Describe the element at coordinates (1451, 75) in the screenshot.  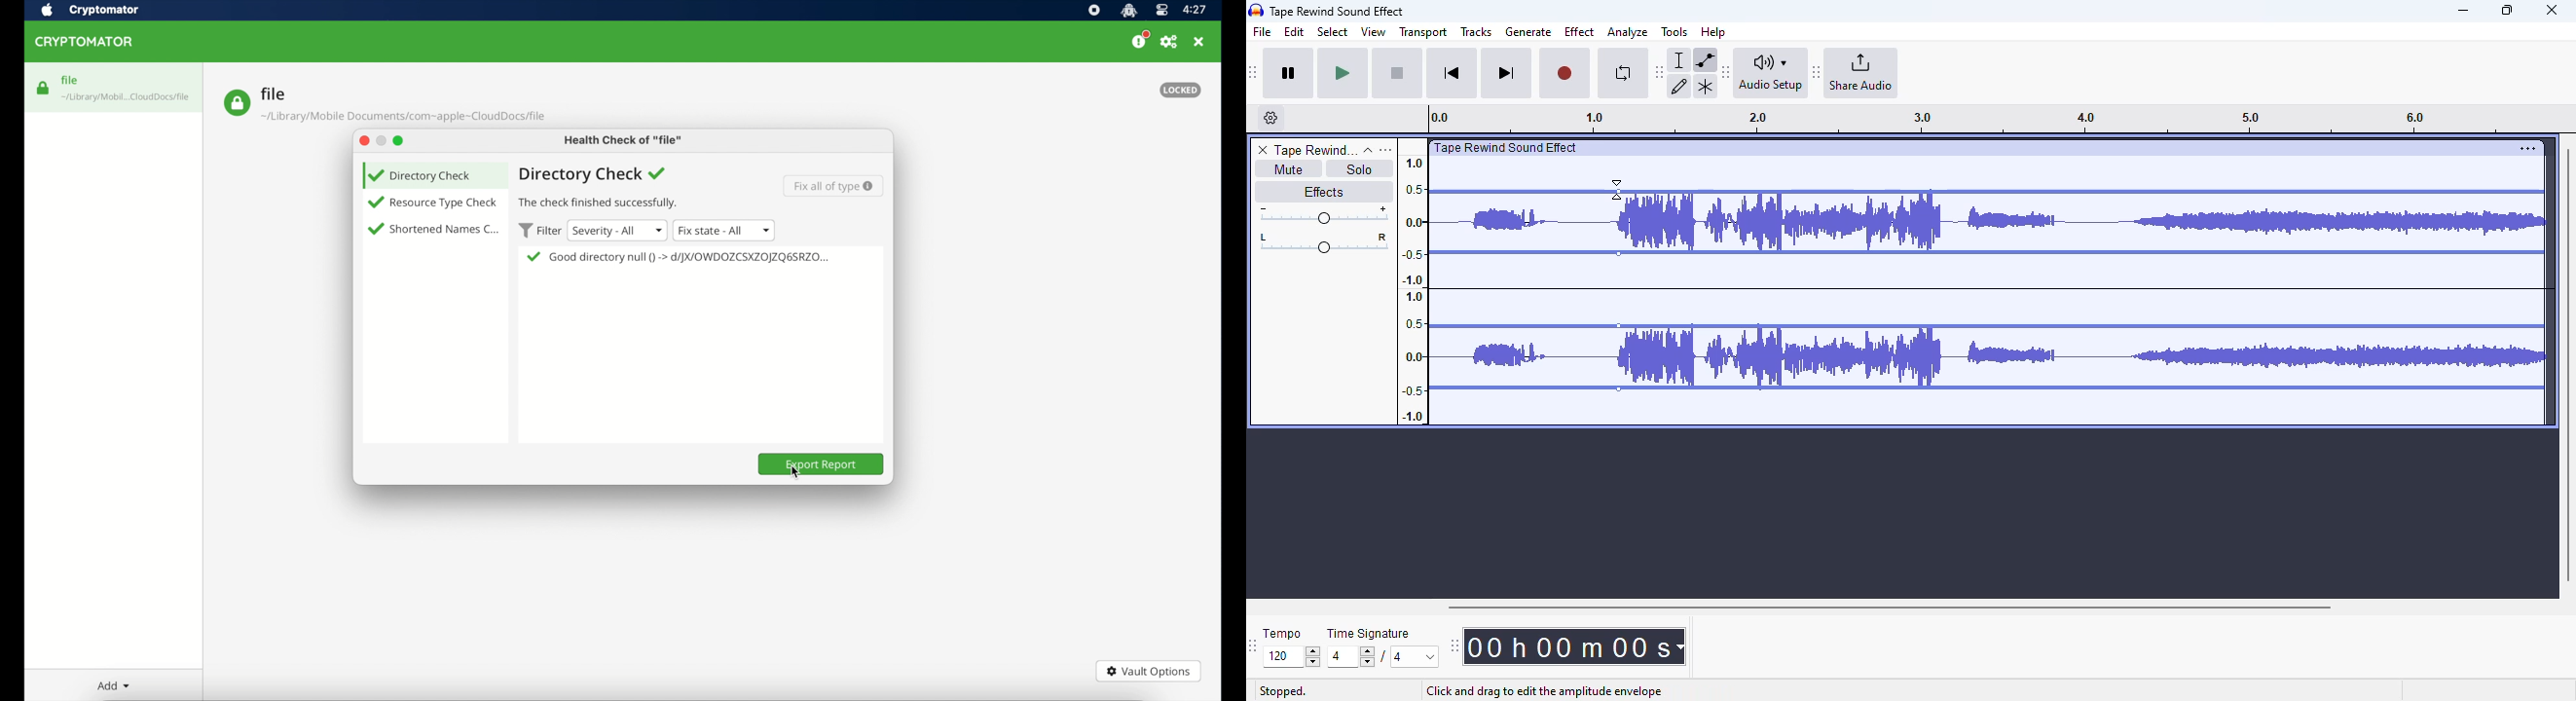
I see `skip to start` at that location.